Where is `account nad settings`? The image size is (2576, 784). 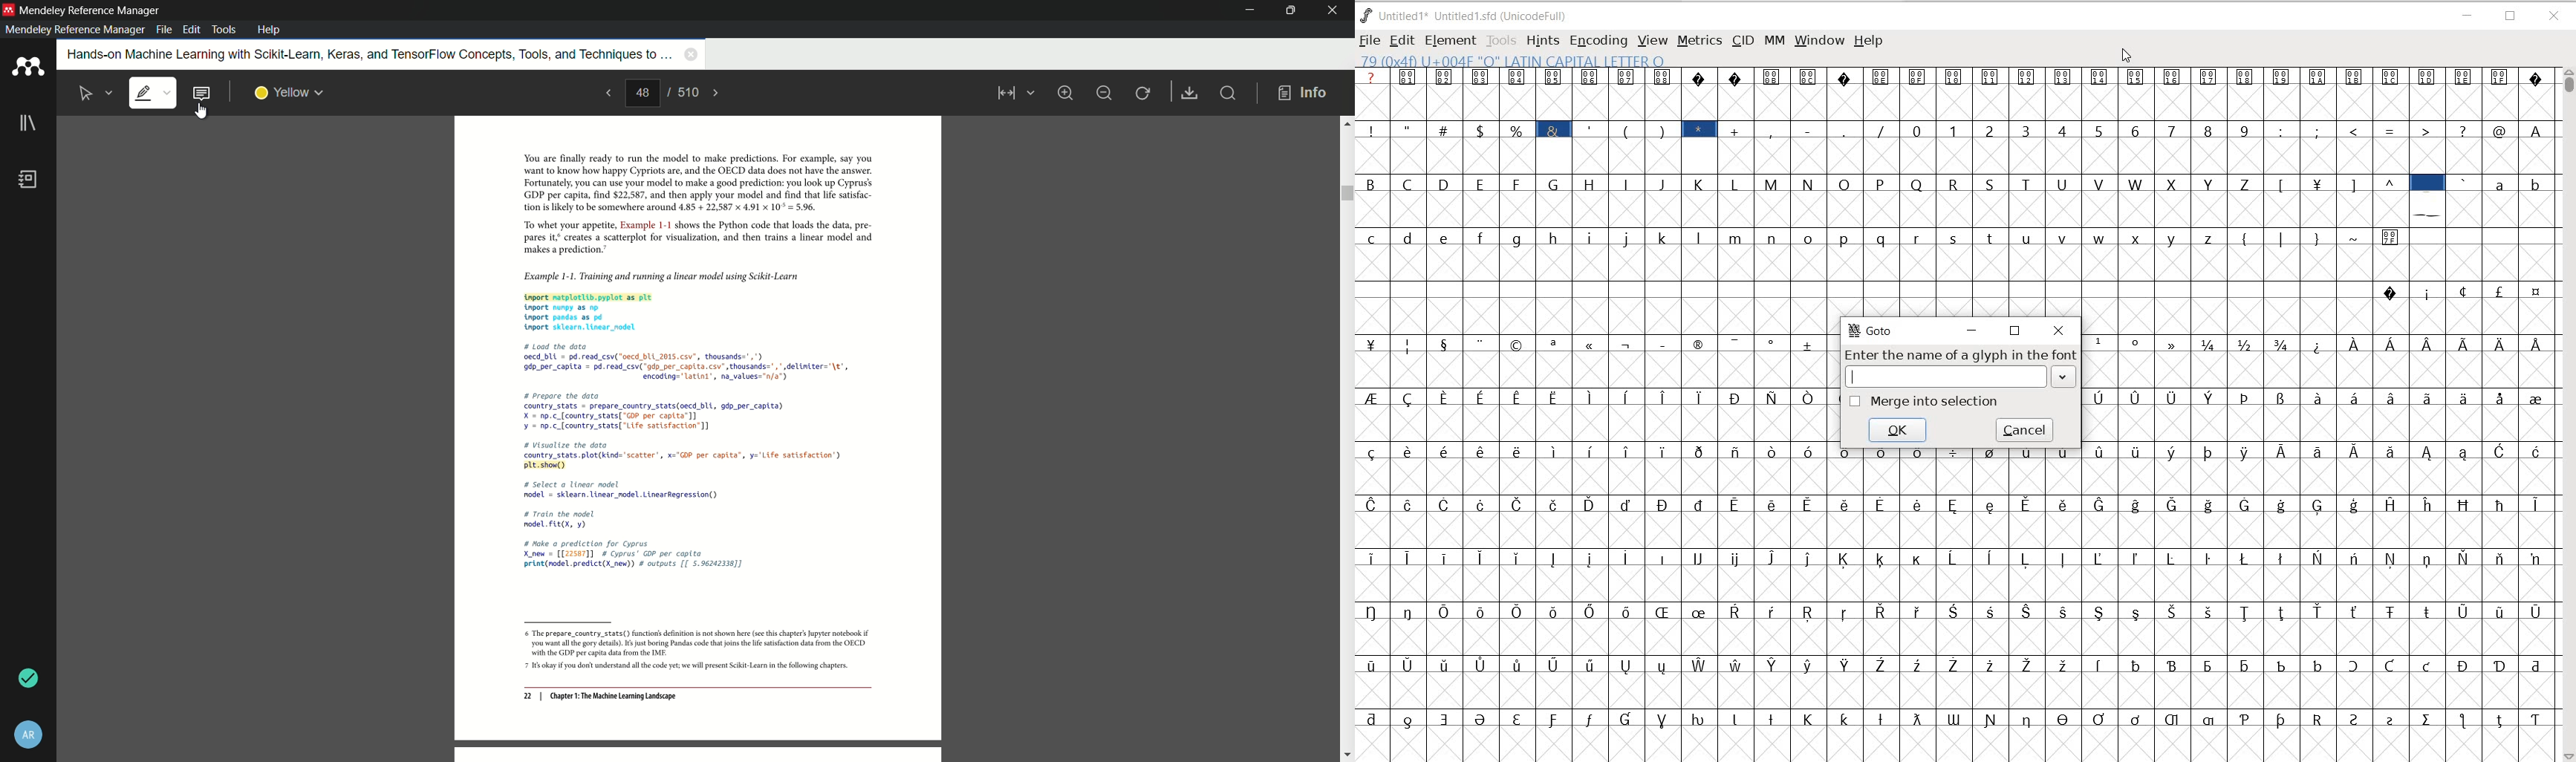 account nad settings is located at coordinates (27, 736).